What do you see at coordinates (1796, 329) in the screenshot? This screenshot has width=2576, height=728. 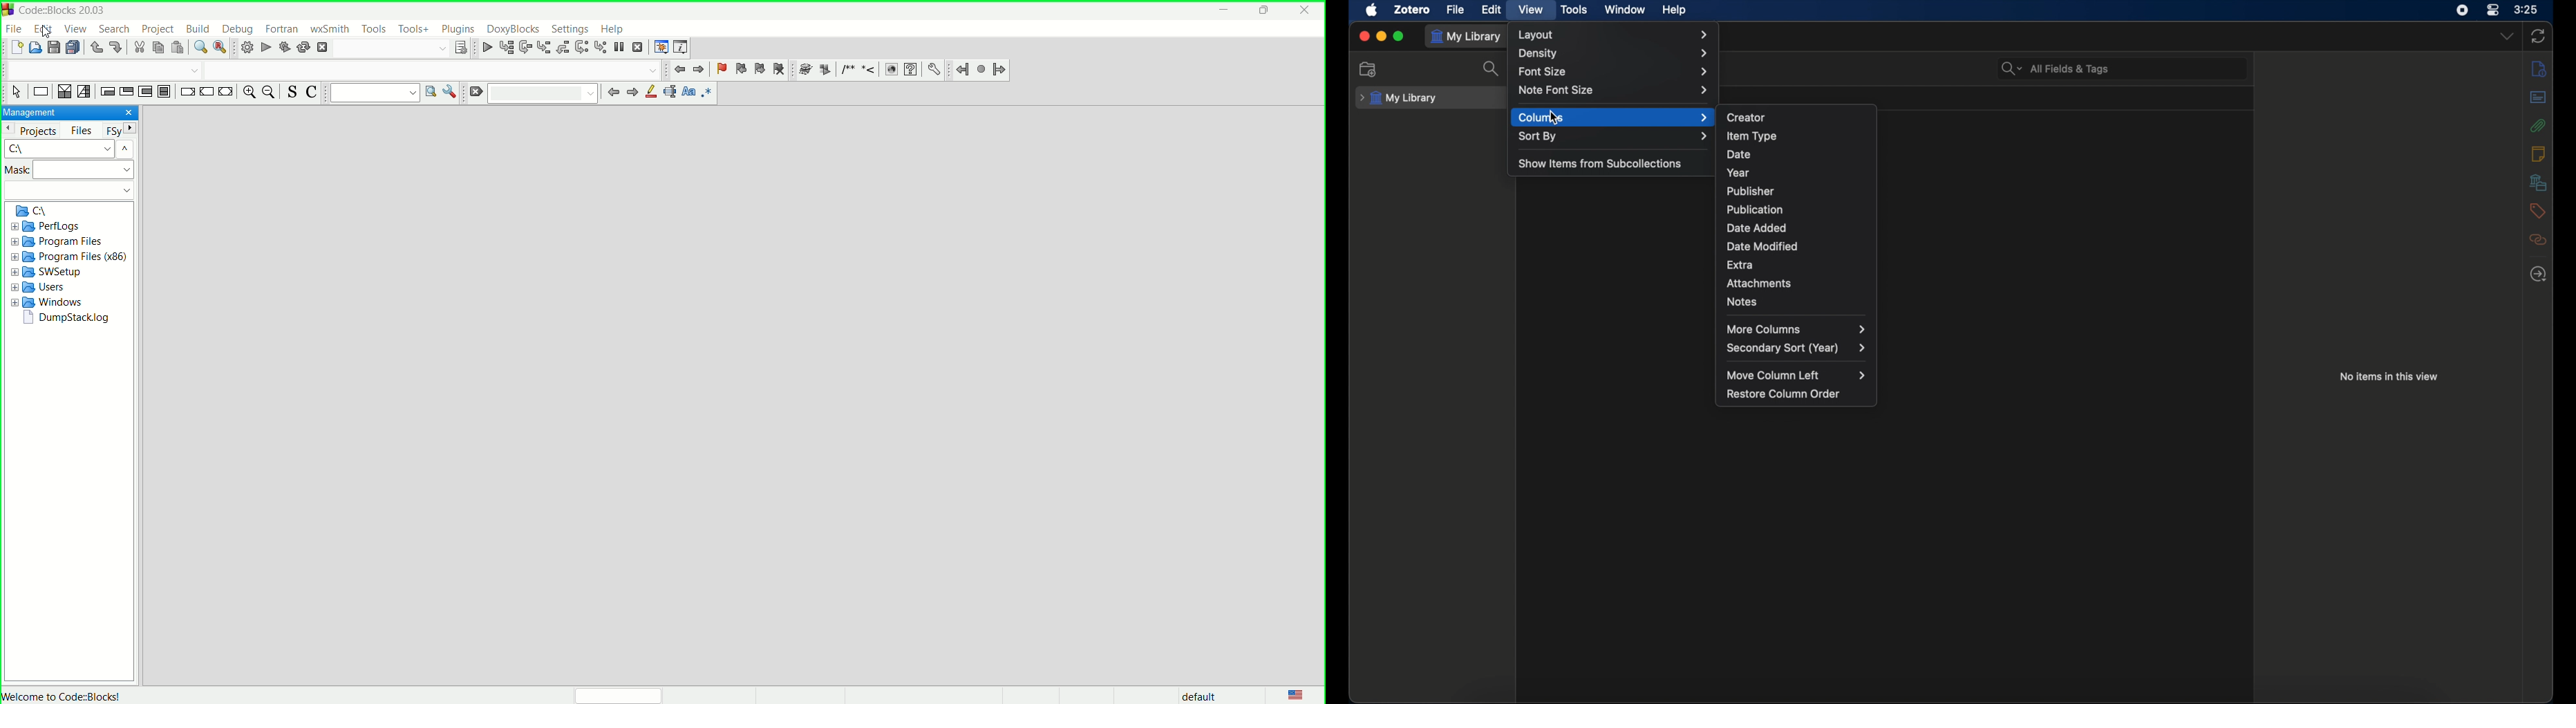 I see `more columns` at bounding box center [1796, 329].